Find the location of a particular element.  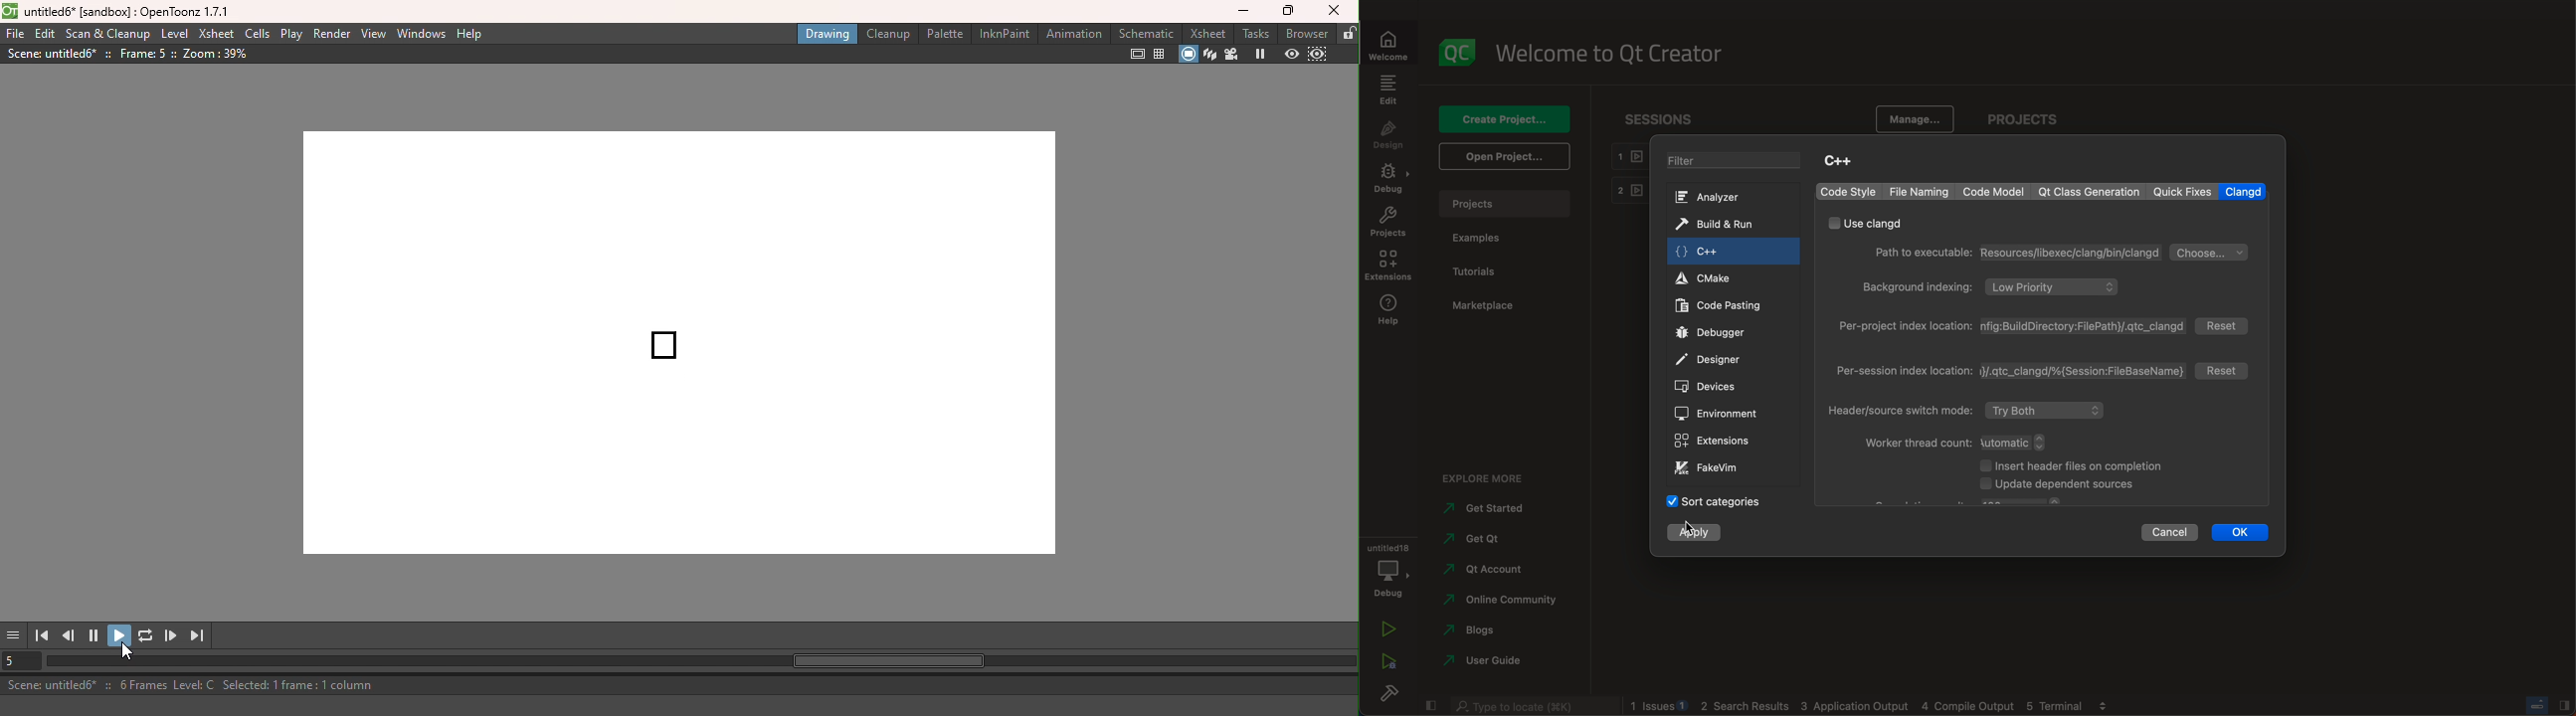

Play is located at coordinates (121, 636).